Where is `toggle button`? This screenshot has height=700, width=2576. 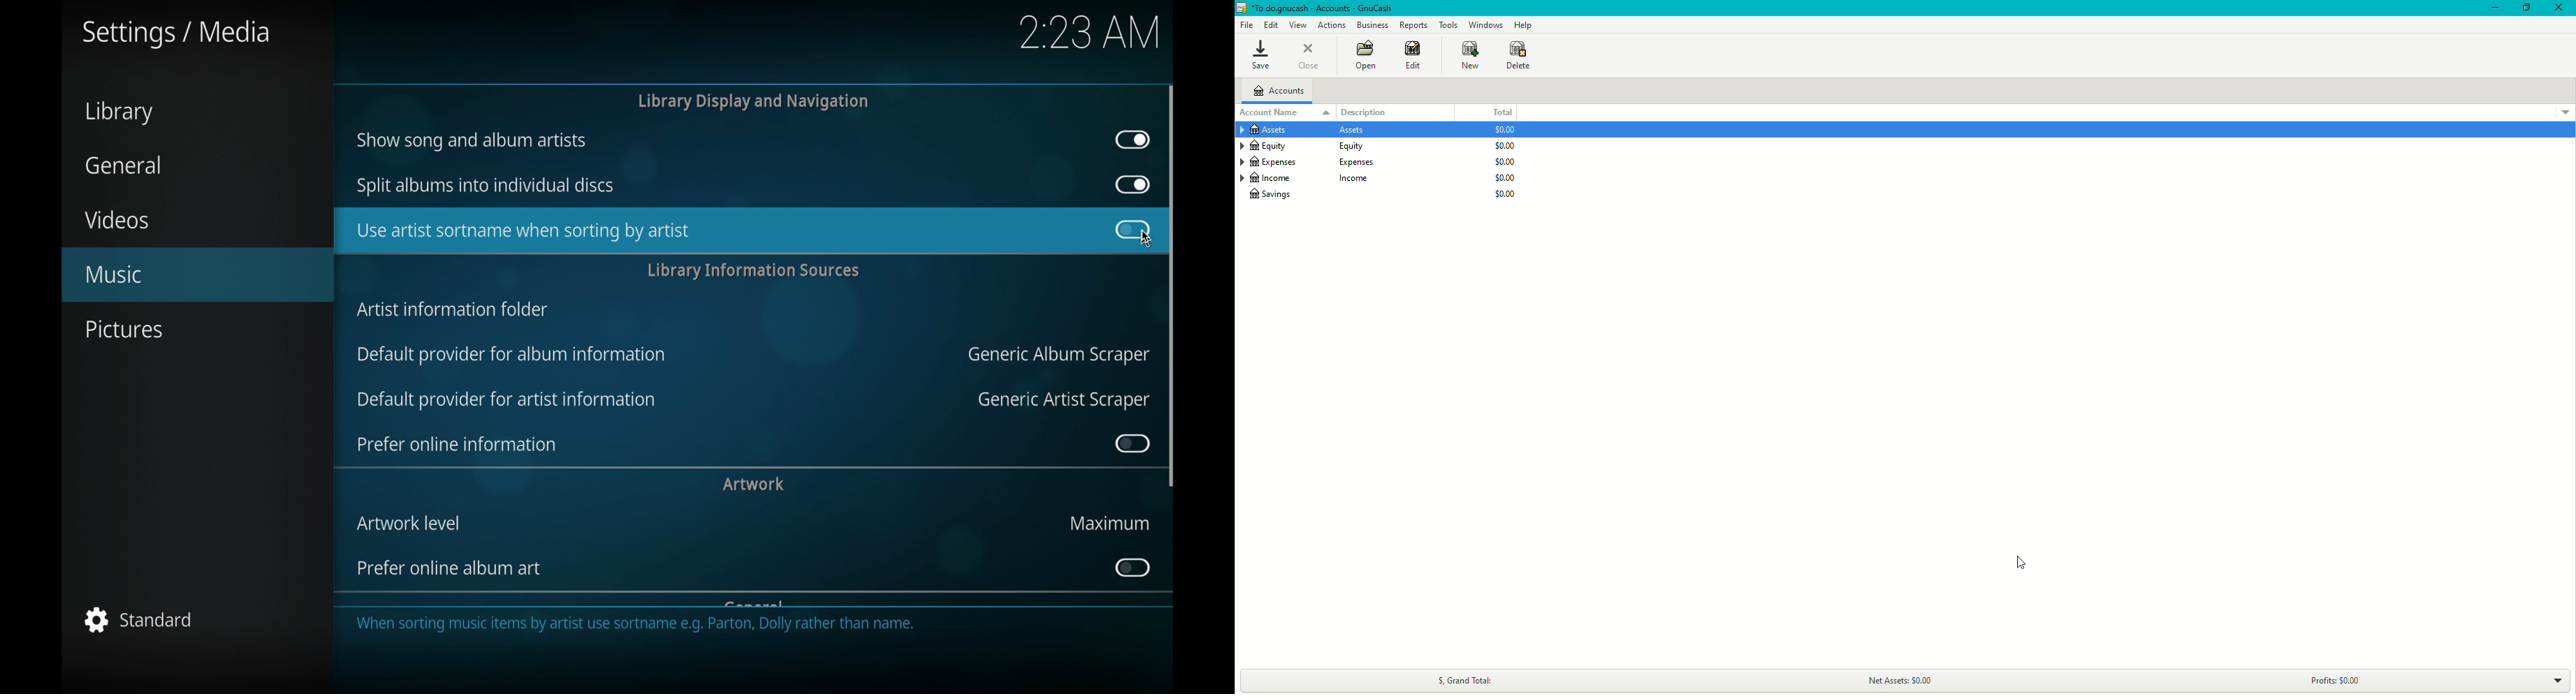
toggle button is located at coordinates (1131, 567).